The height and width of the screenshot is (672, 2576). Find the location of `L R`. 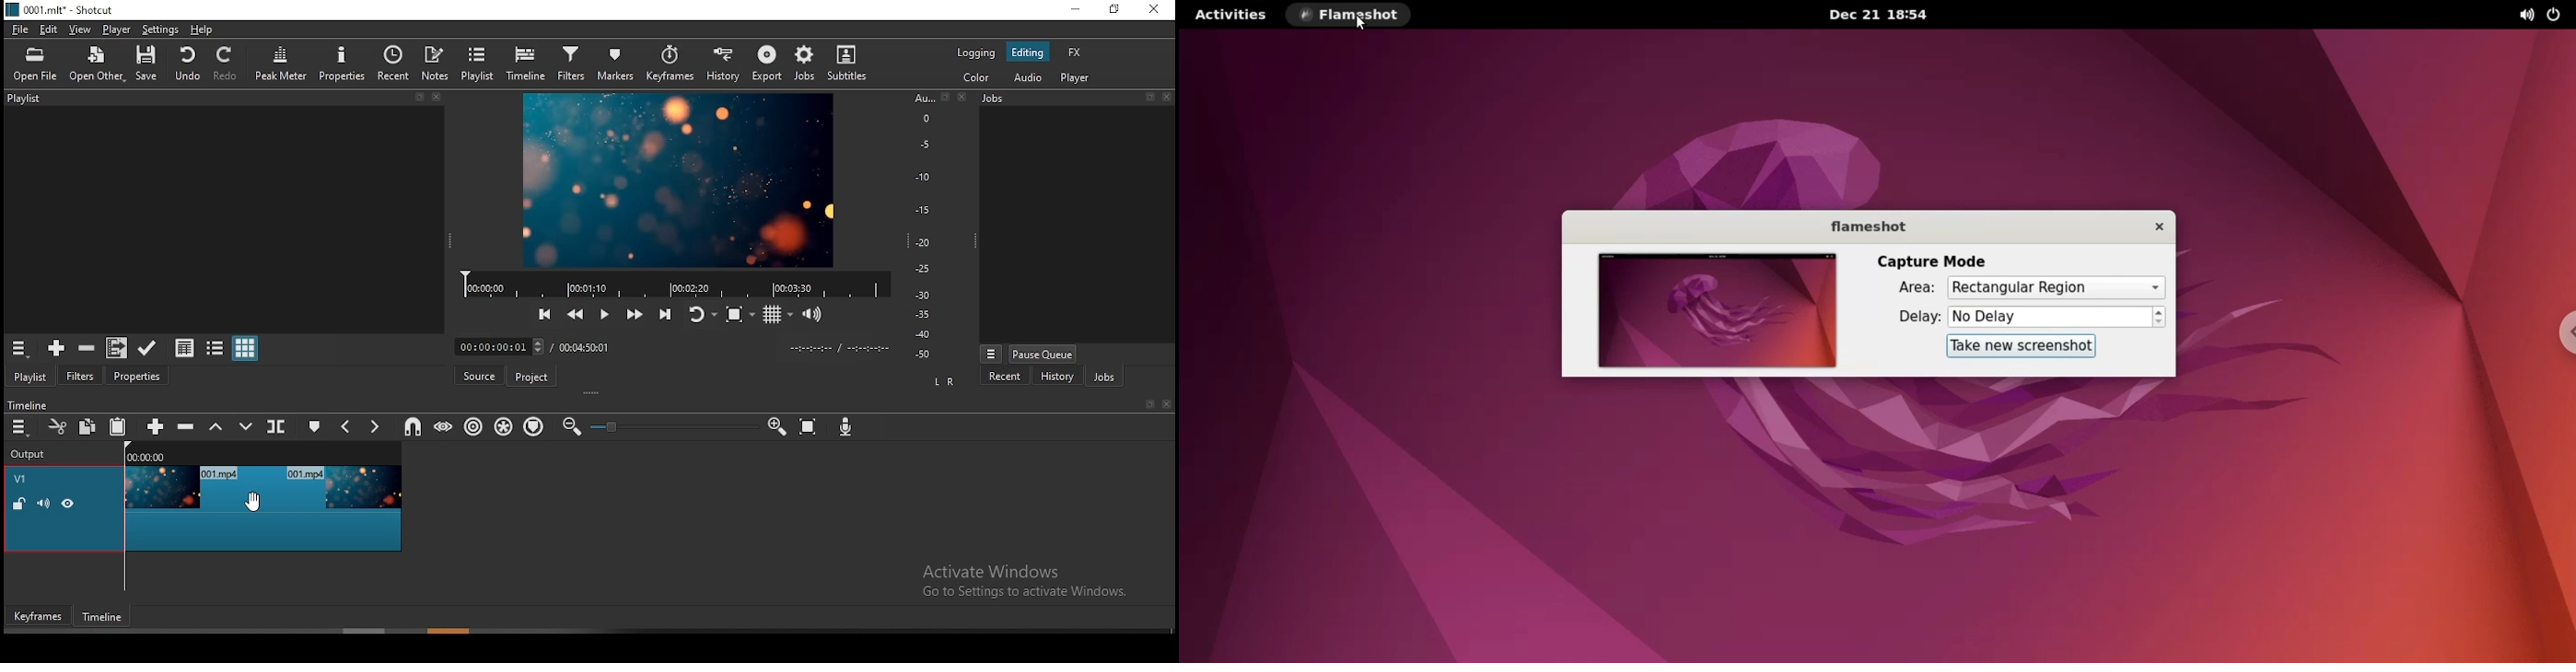

L R is located at coordinates (945, 380).